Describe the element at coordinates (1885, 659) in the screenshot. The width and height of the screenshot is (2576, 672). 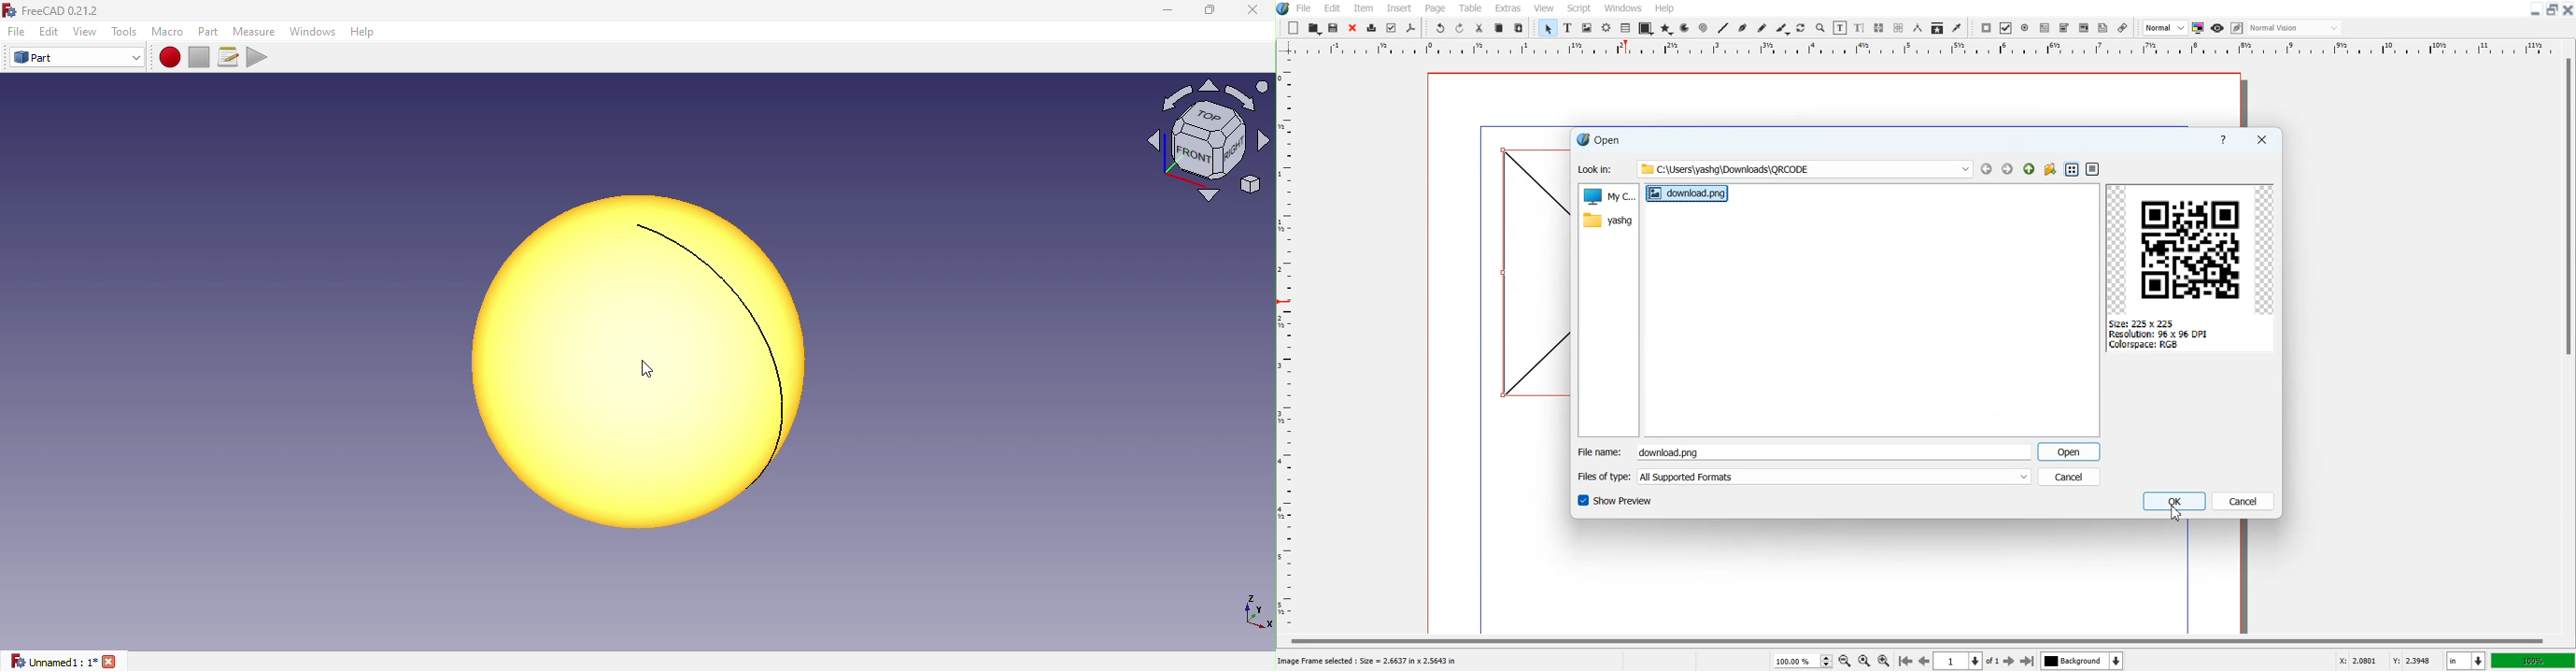
I see `Zoom In` at that location.